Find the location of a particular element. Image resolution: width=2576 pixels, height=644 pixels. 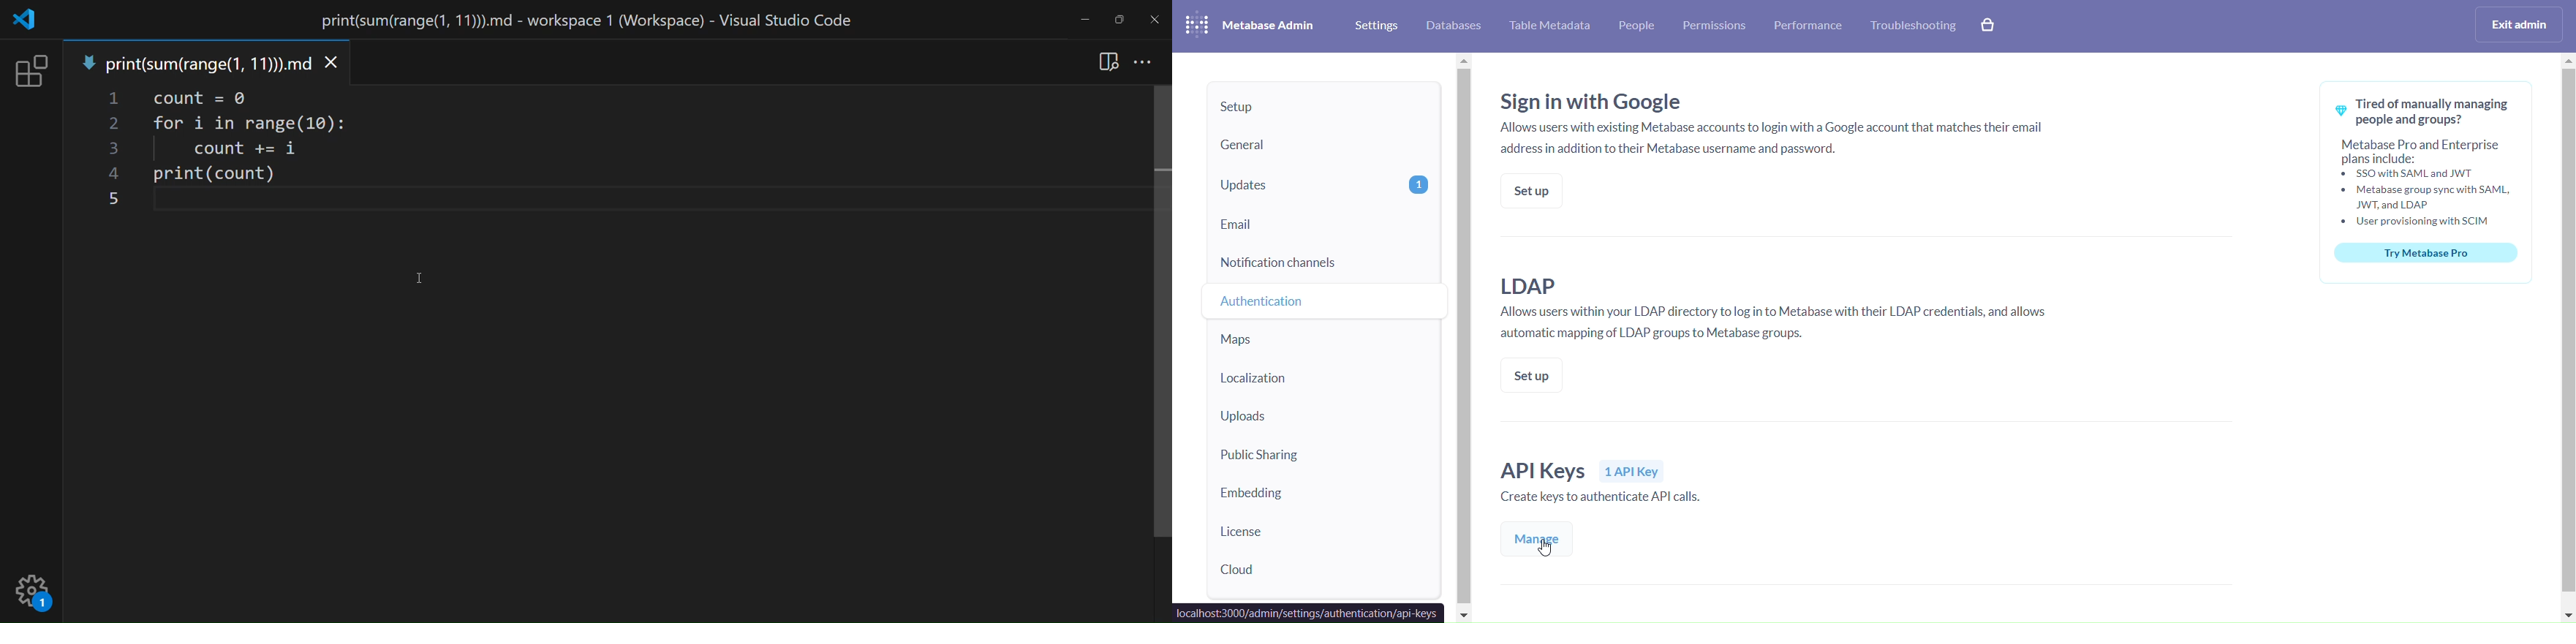

updates is located at coordinates (1324, 185).